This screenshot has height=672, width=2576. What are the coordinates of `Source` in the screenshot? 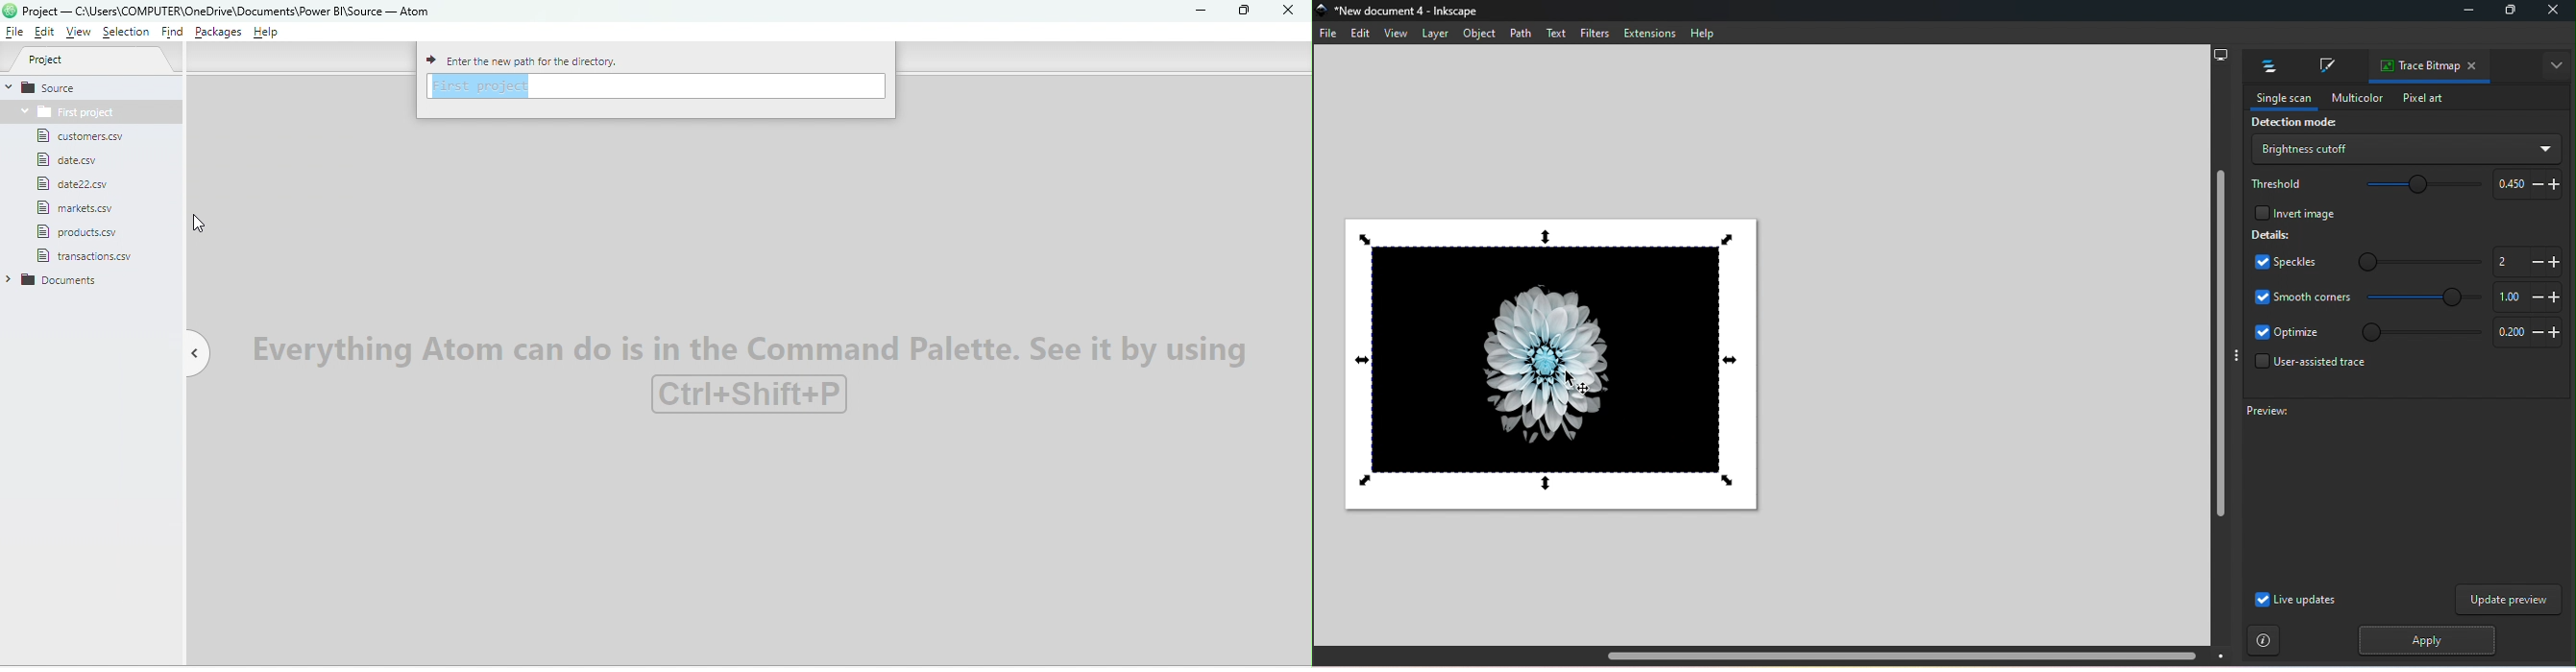 It's located at (91, 86).